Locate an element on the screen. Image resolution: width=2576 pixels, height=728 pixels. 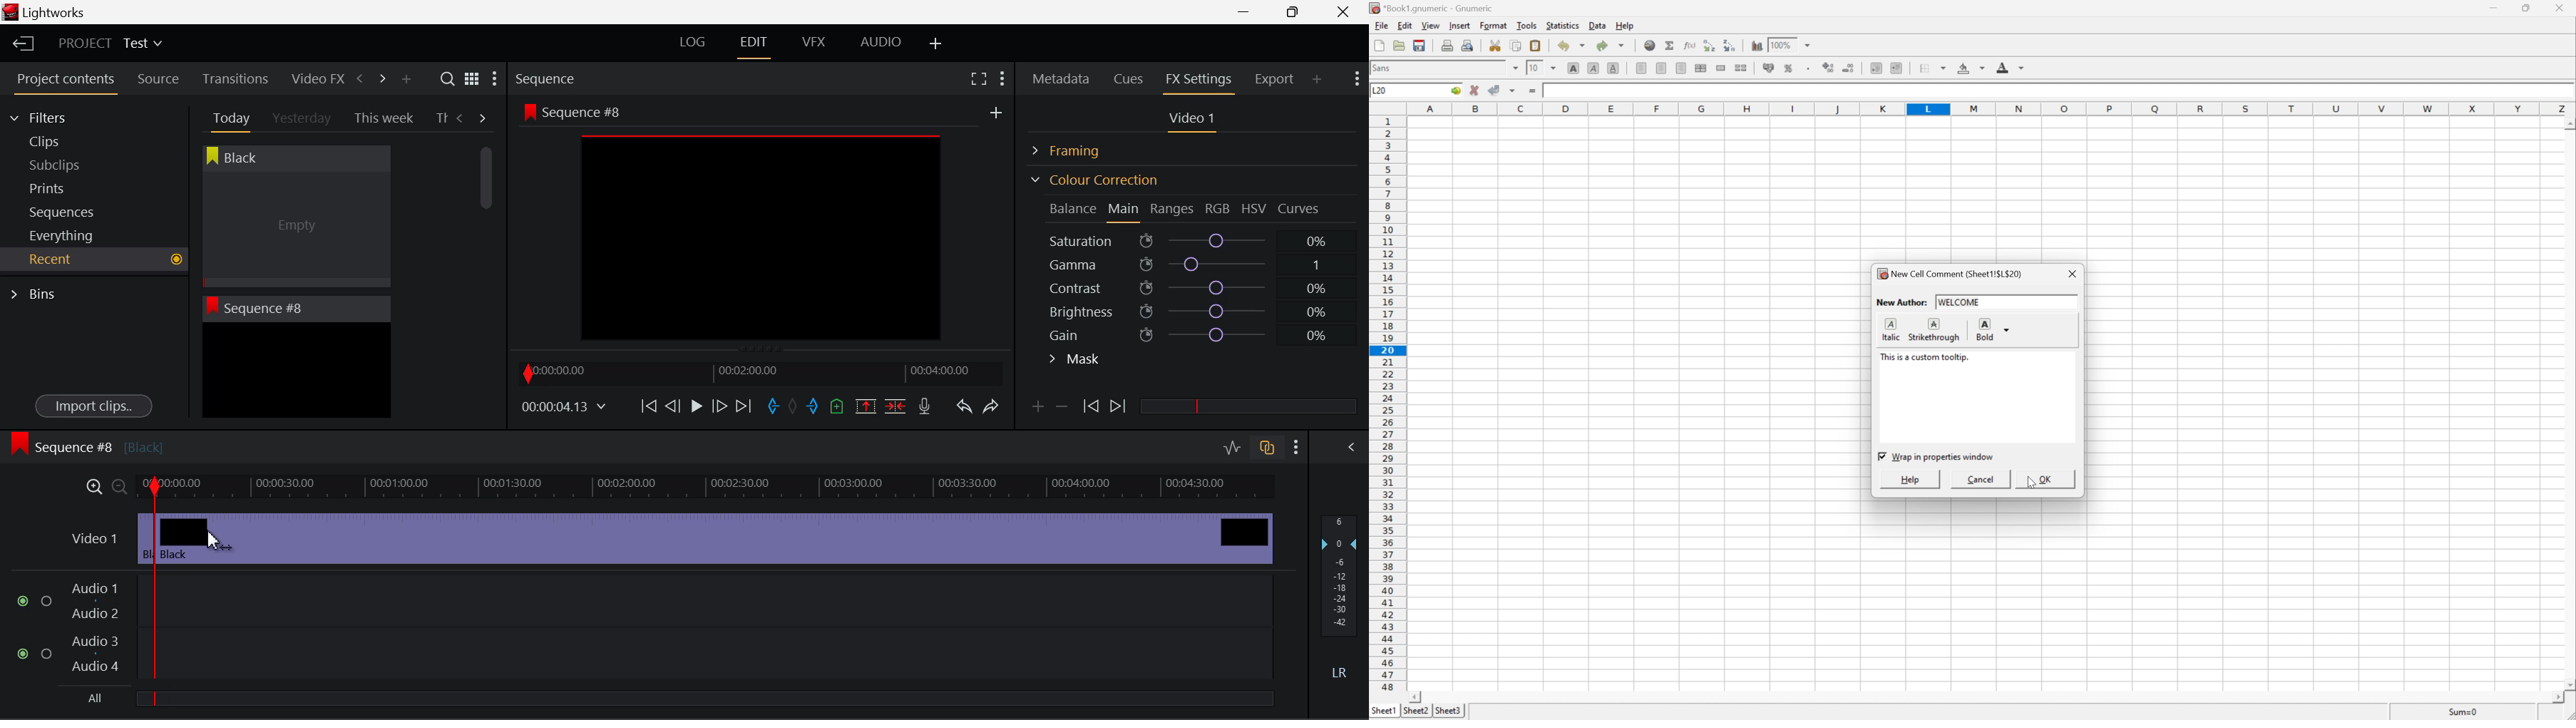
Video 1 is located at coordinates (96, 536).